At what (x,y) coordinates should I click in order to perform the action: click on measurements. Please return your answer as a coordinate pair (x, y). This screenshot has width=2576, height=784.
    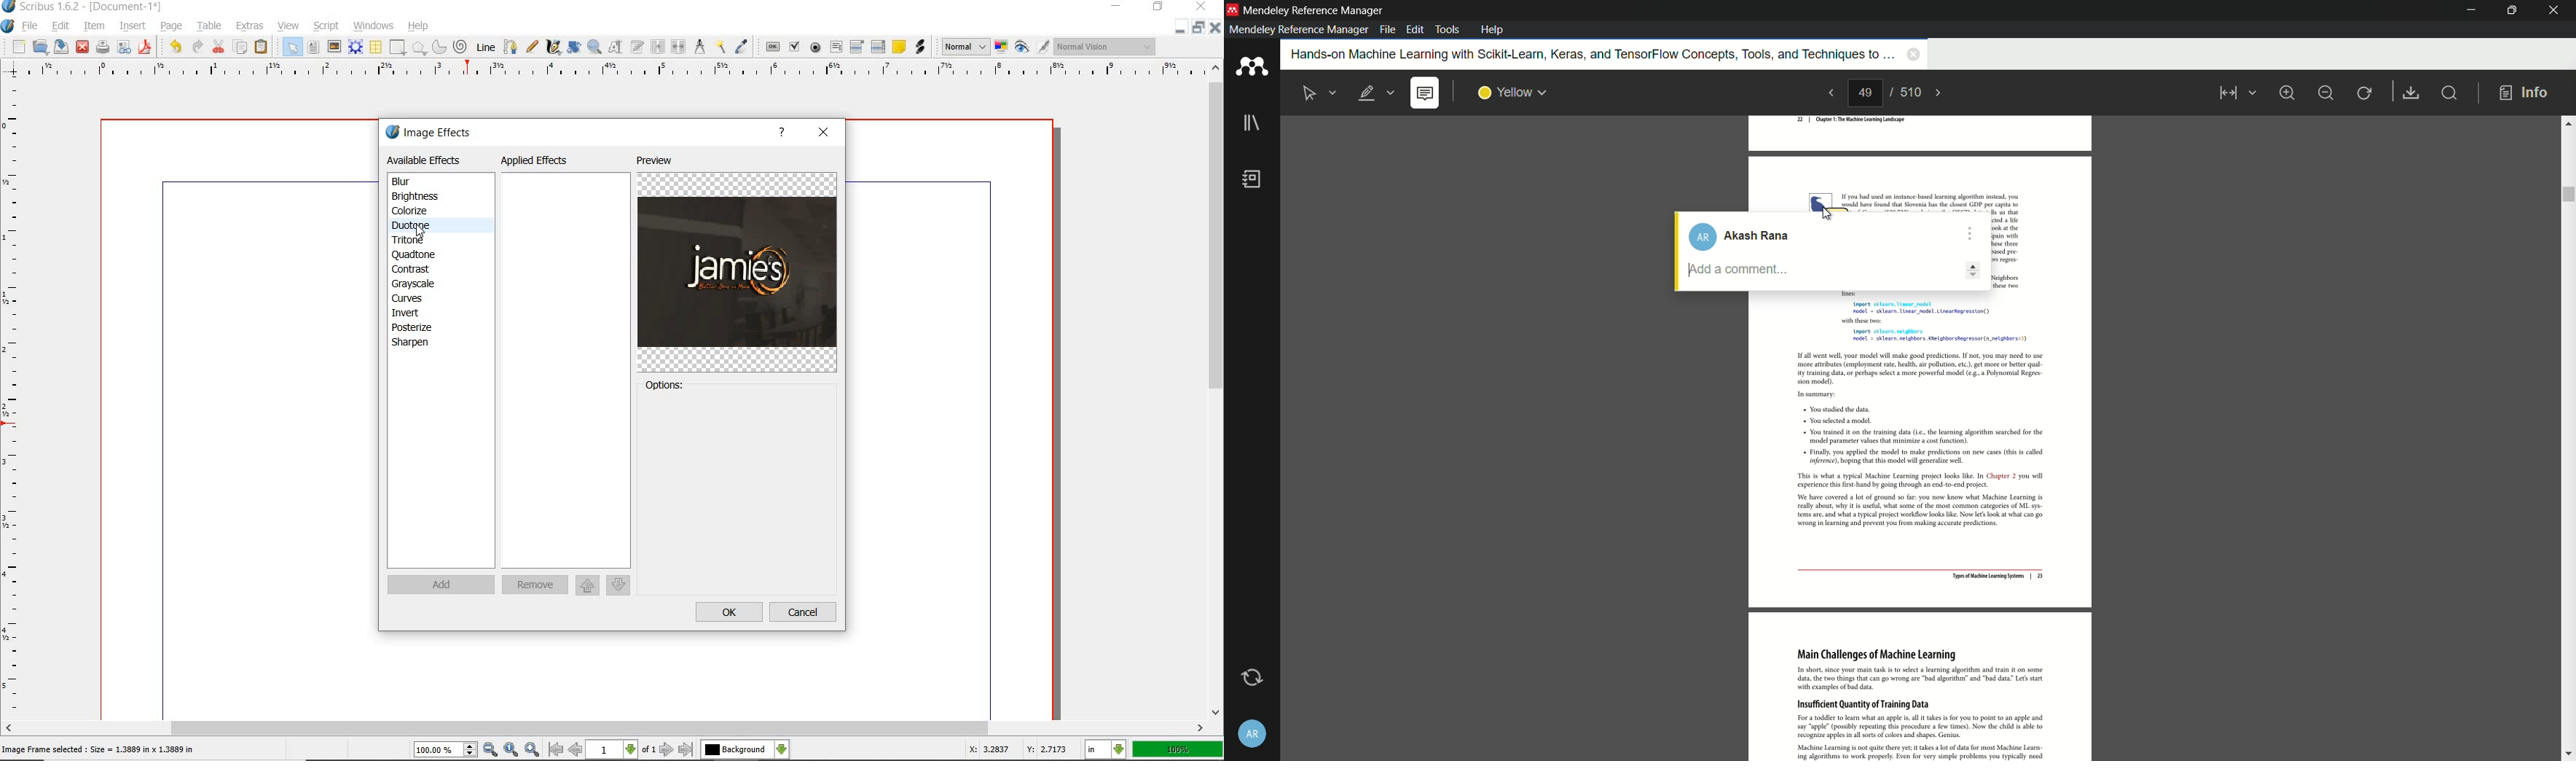
    Looking at the image, I should click on (700, 46).